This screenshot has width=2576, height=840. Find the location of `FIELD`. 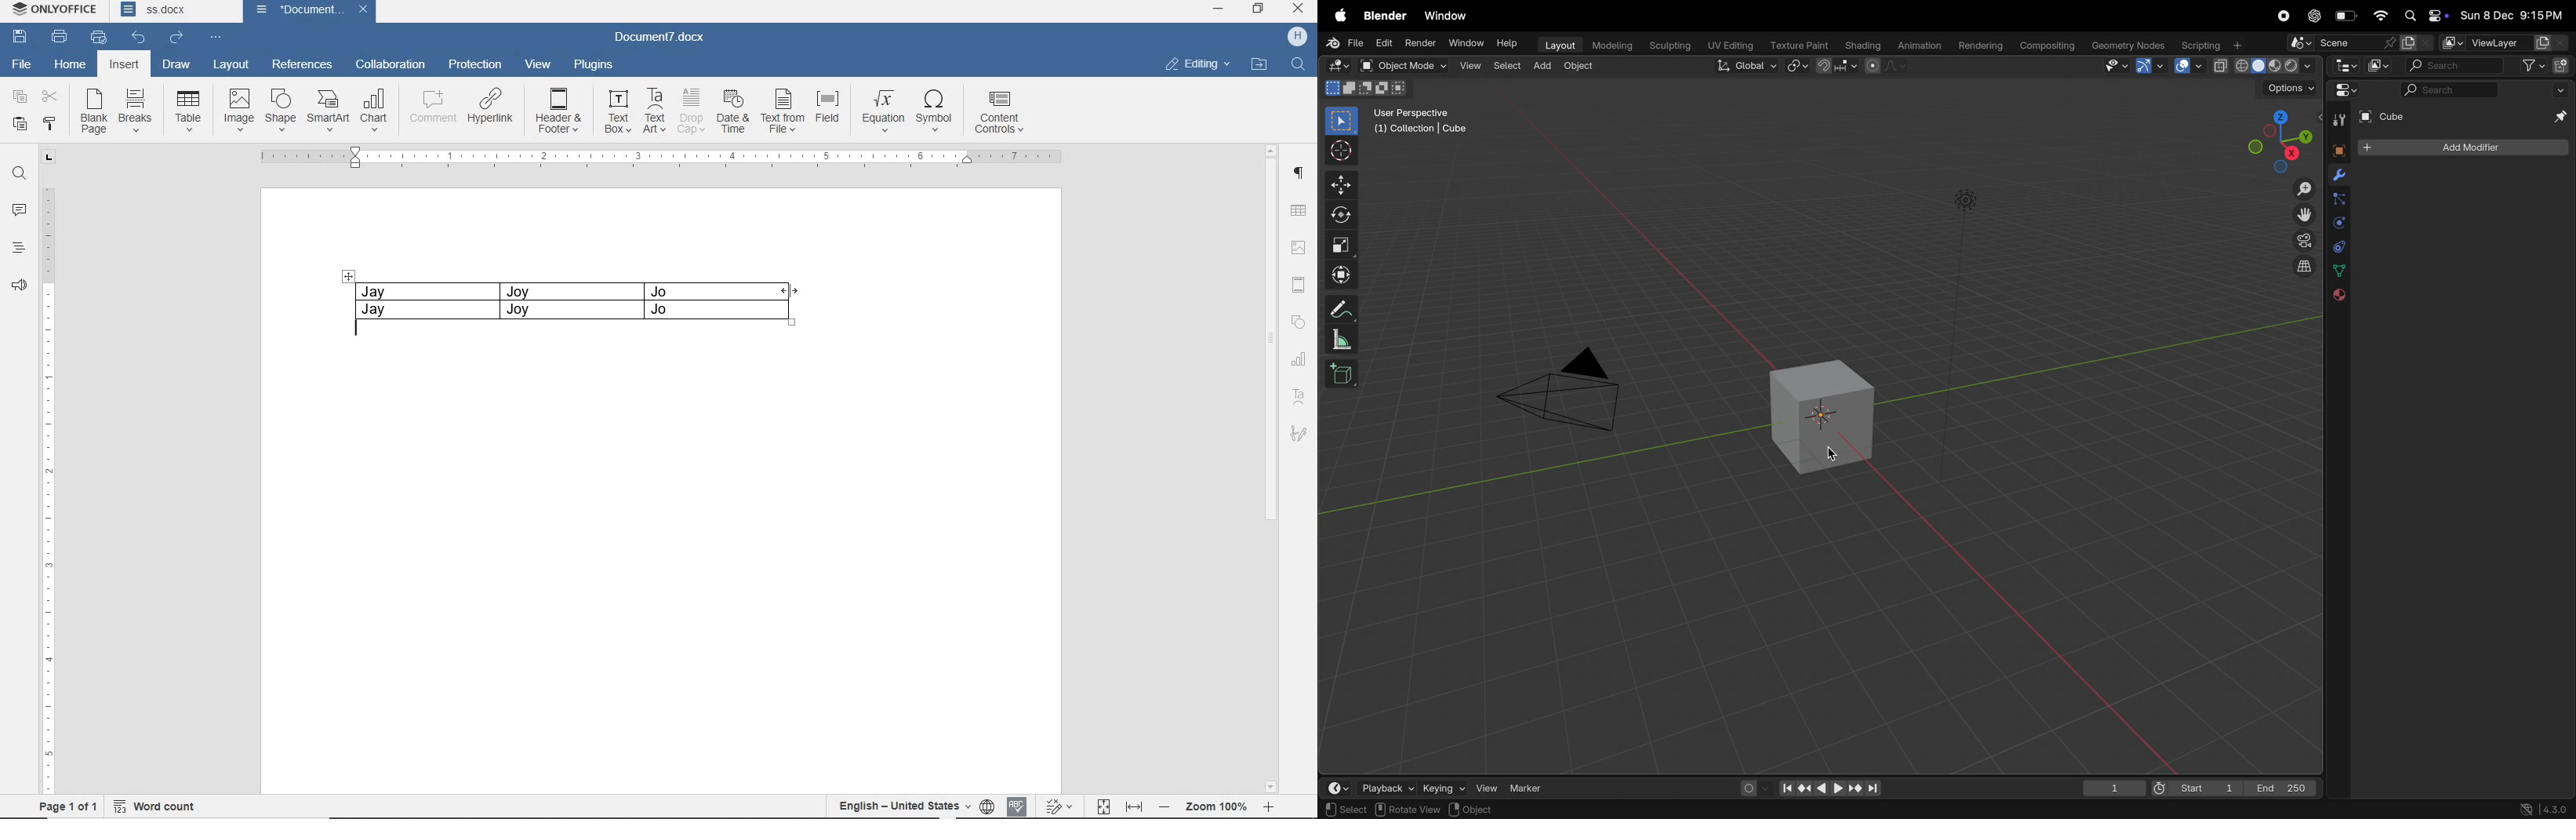

FIELD is located at coordinates (827, 110).